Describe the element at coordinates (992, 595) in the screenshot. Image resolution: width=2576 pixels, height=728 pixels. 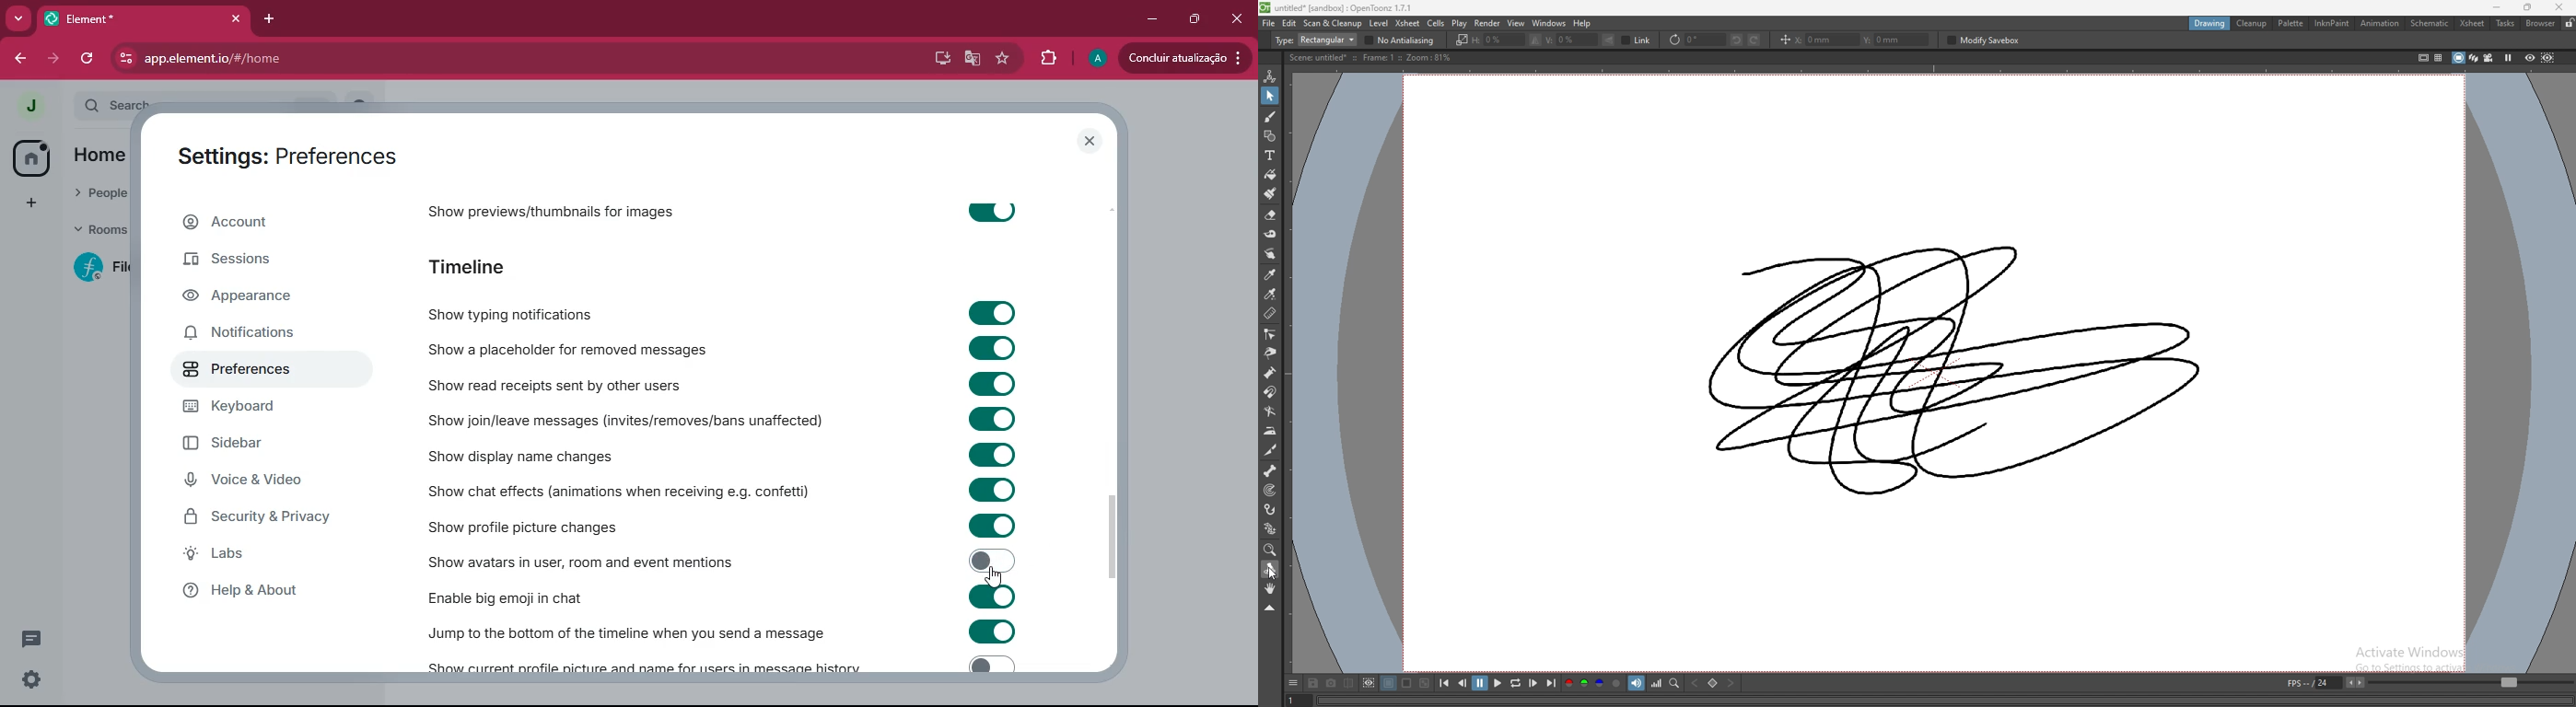
I see `toggle on ` at that location.